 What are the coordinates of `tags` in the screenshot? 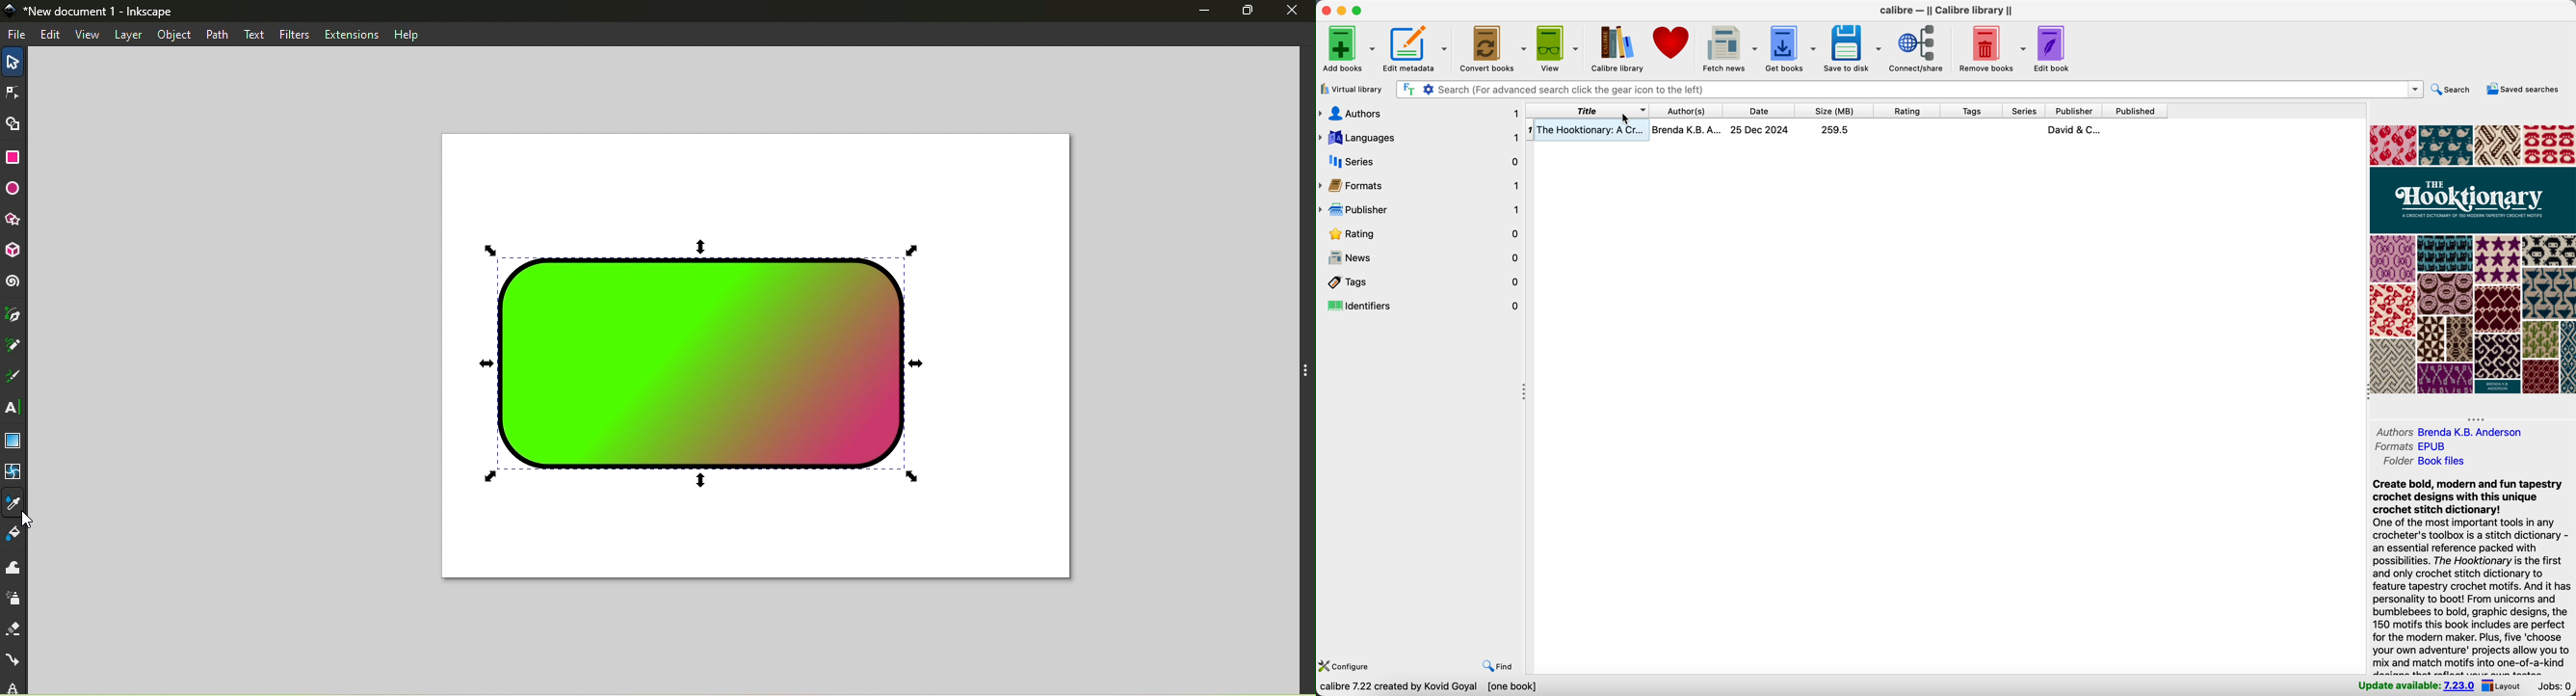 It's located at (1971, 110).